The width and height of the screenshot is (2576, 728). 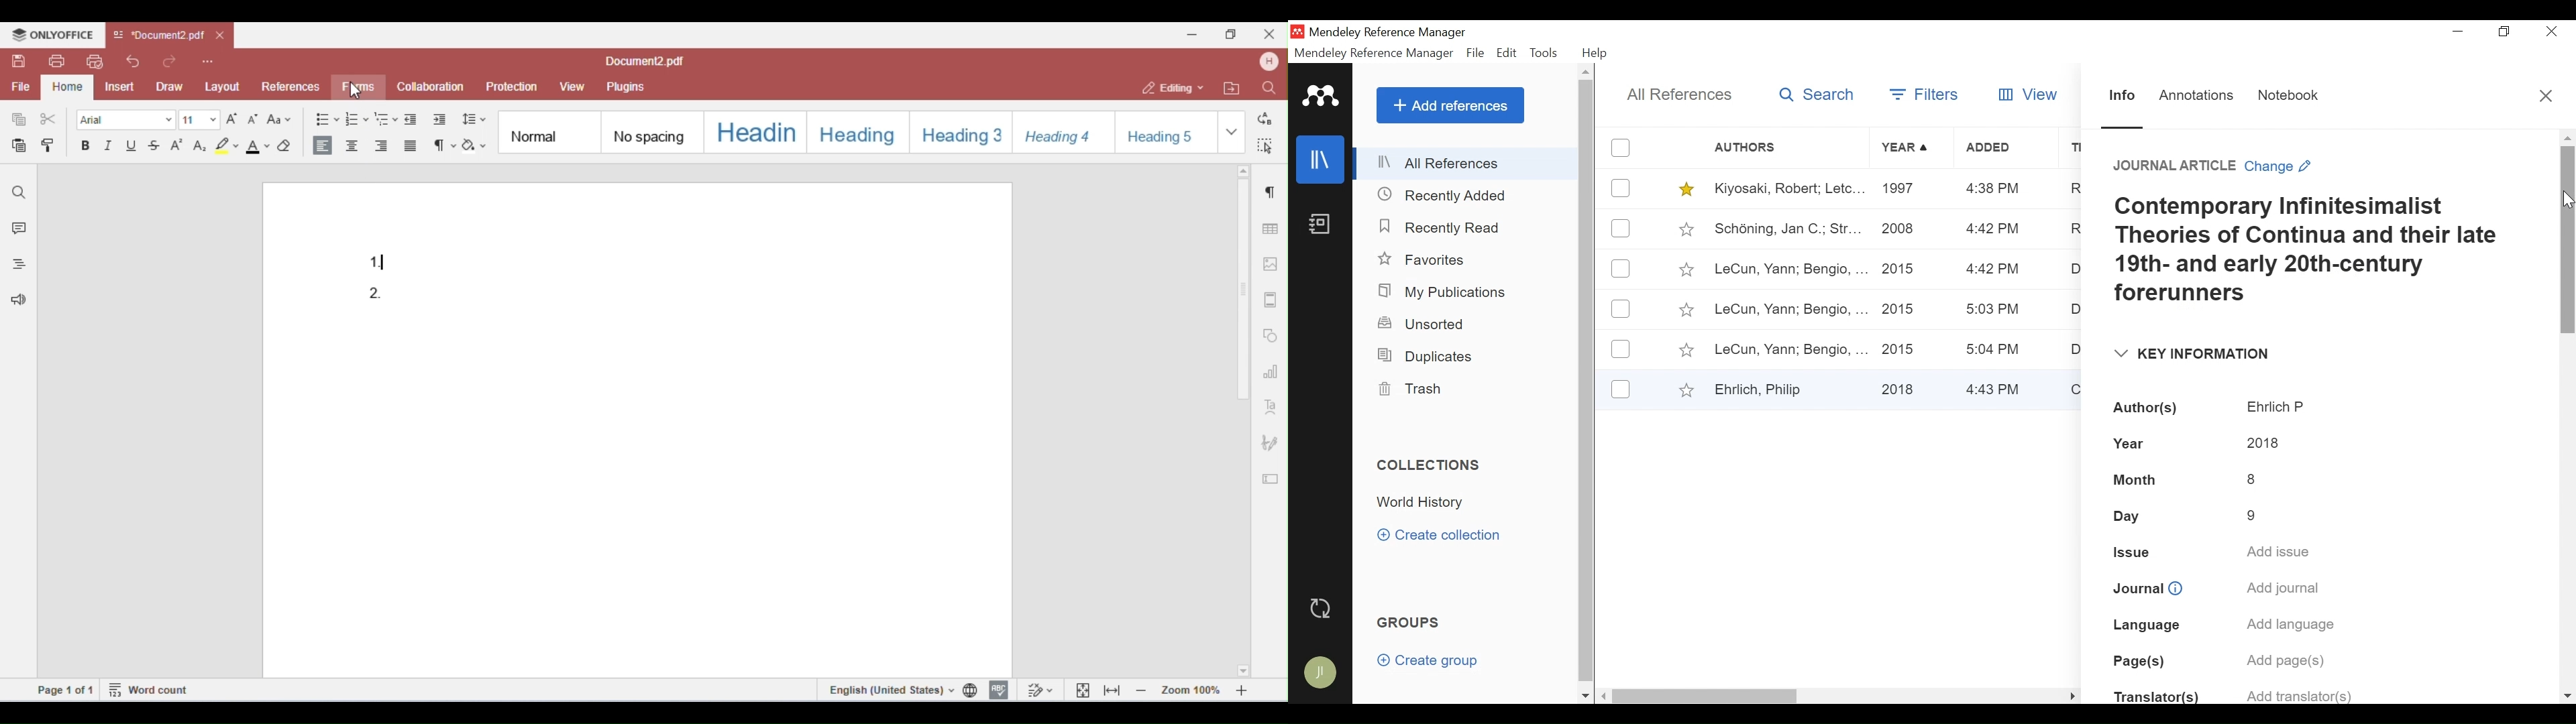 I want to click on Month, so click(x=2137, y=480).